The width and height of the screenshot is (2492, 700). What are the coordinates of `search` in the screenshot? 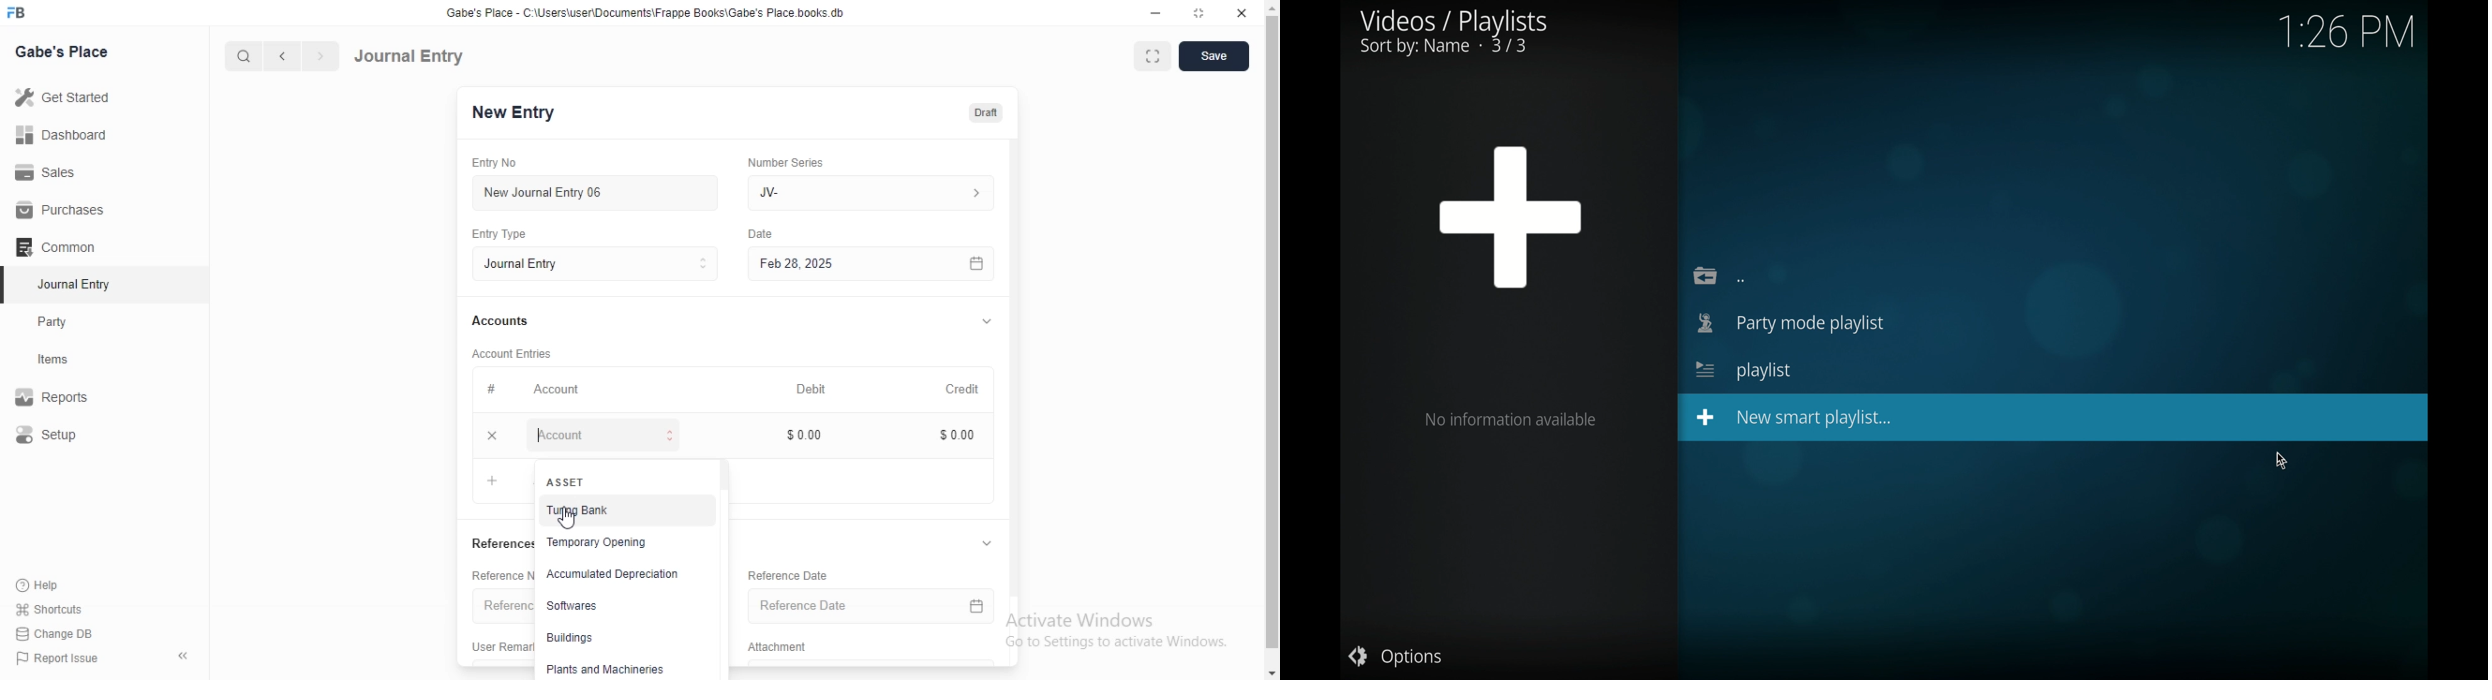 It's located at (245, 56).